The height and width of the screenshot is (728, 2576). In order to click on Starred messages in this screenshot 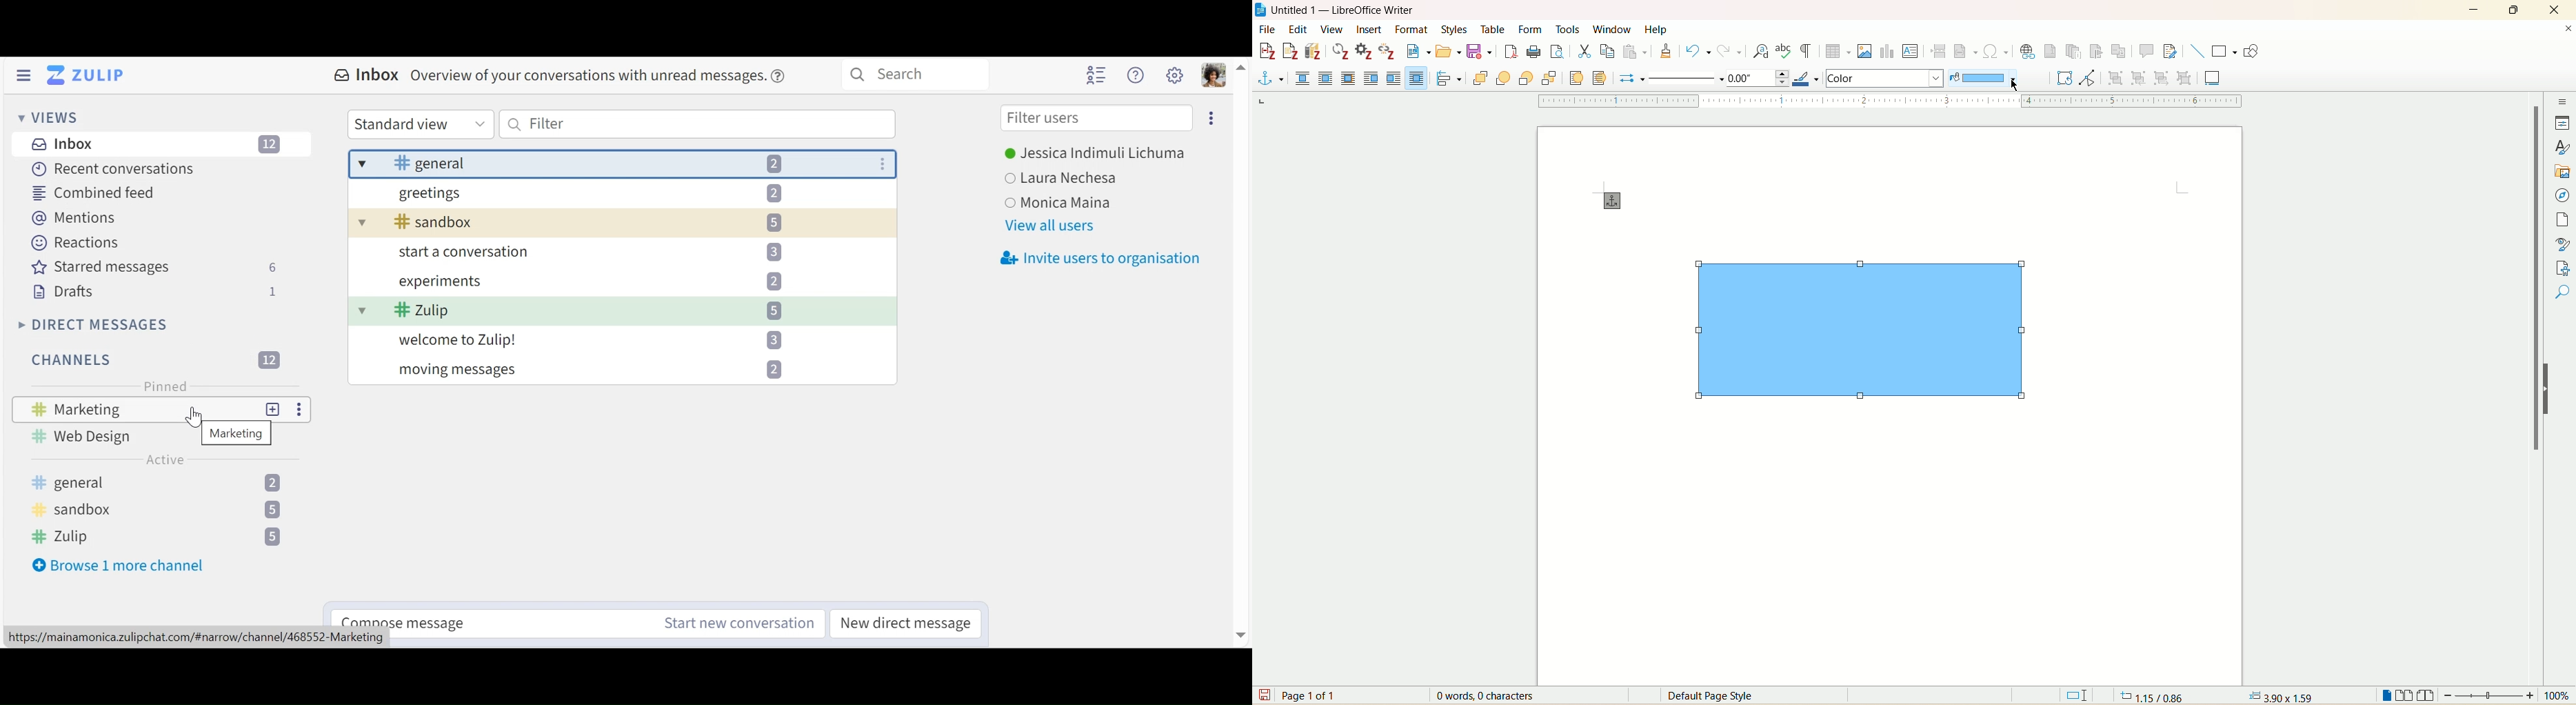, I will do `click(155, 268)`.